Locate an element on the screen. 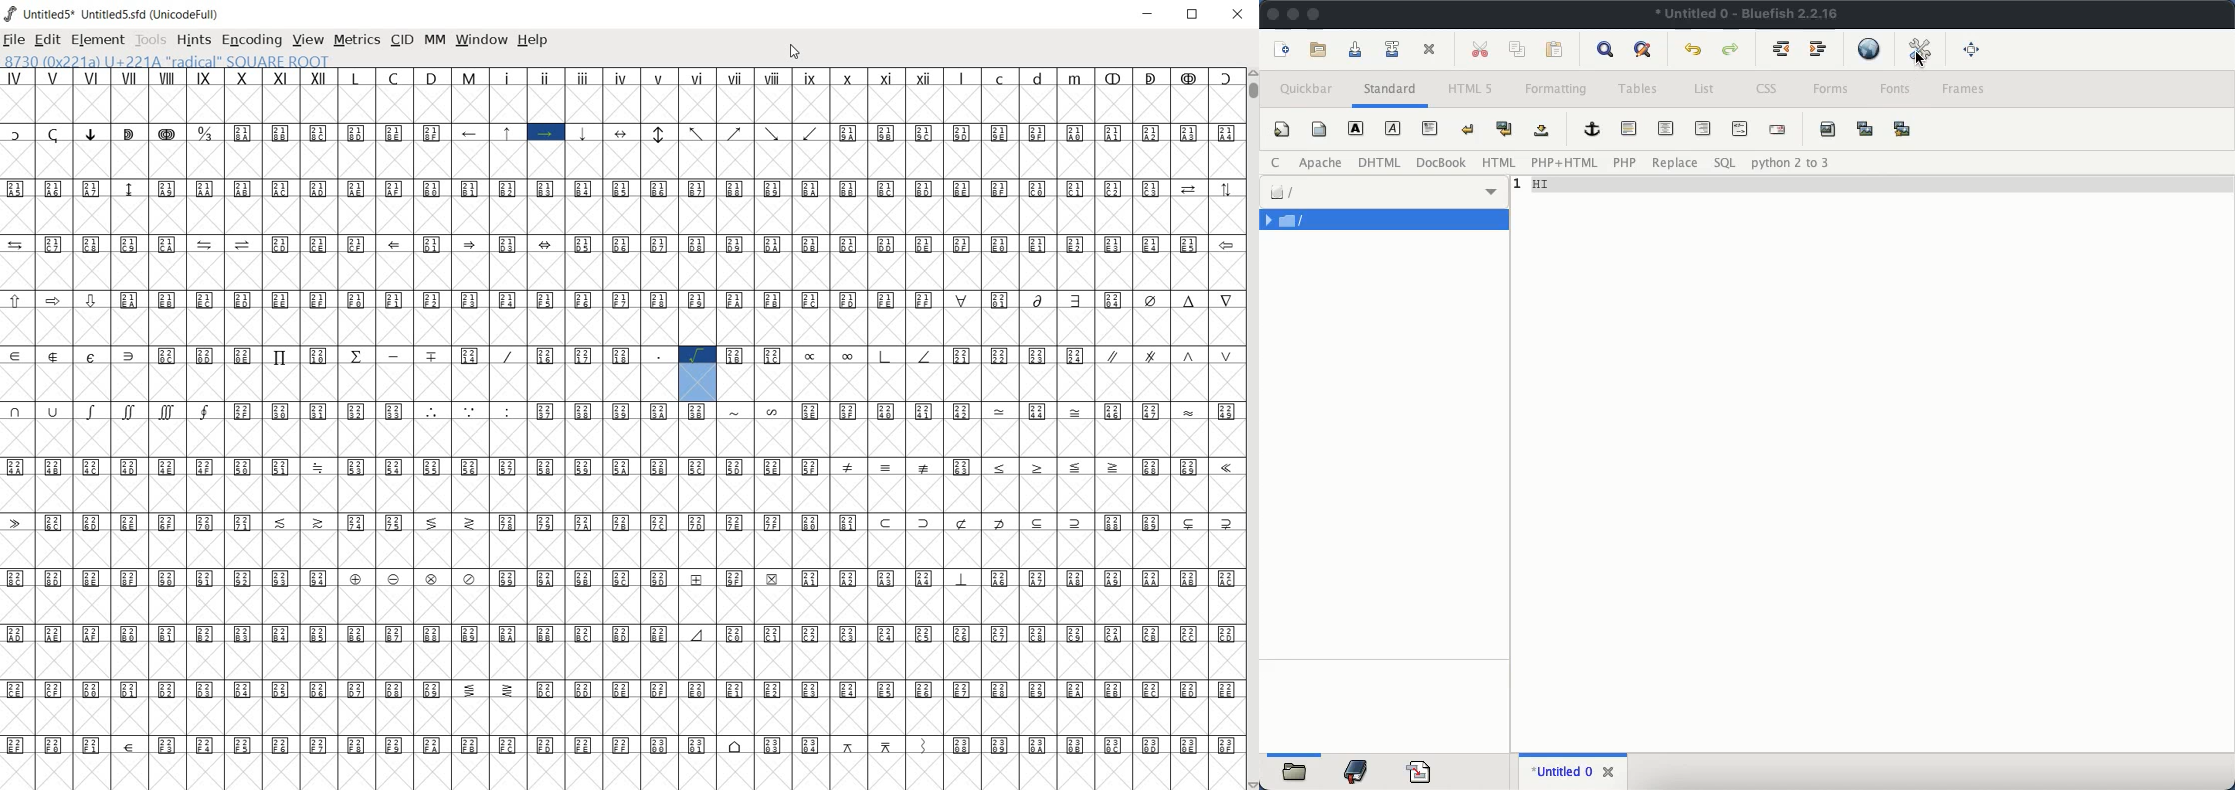  break and clear is located at coordinates (1506, 129).